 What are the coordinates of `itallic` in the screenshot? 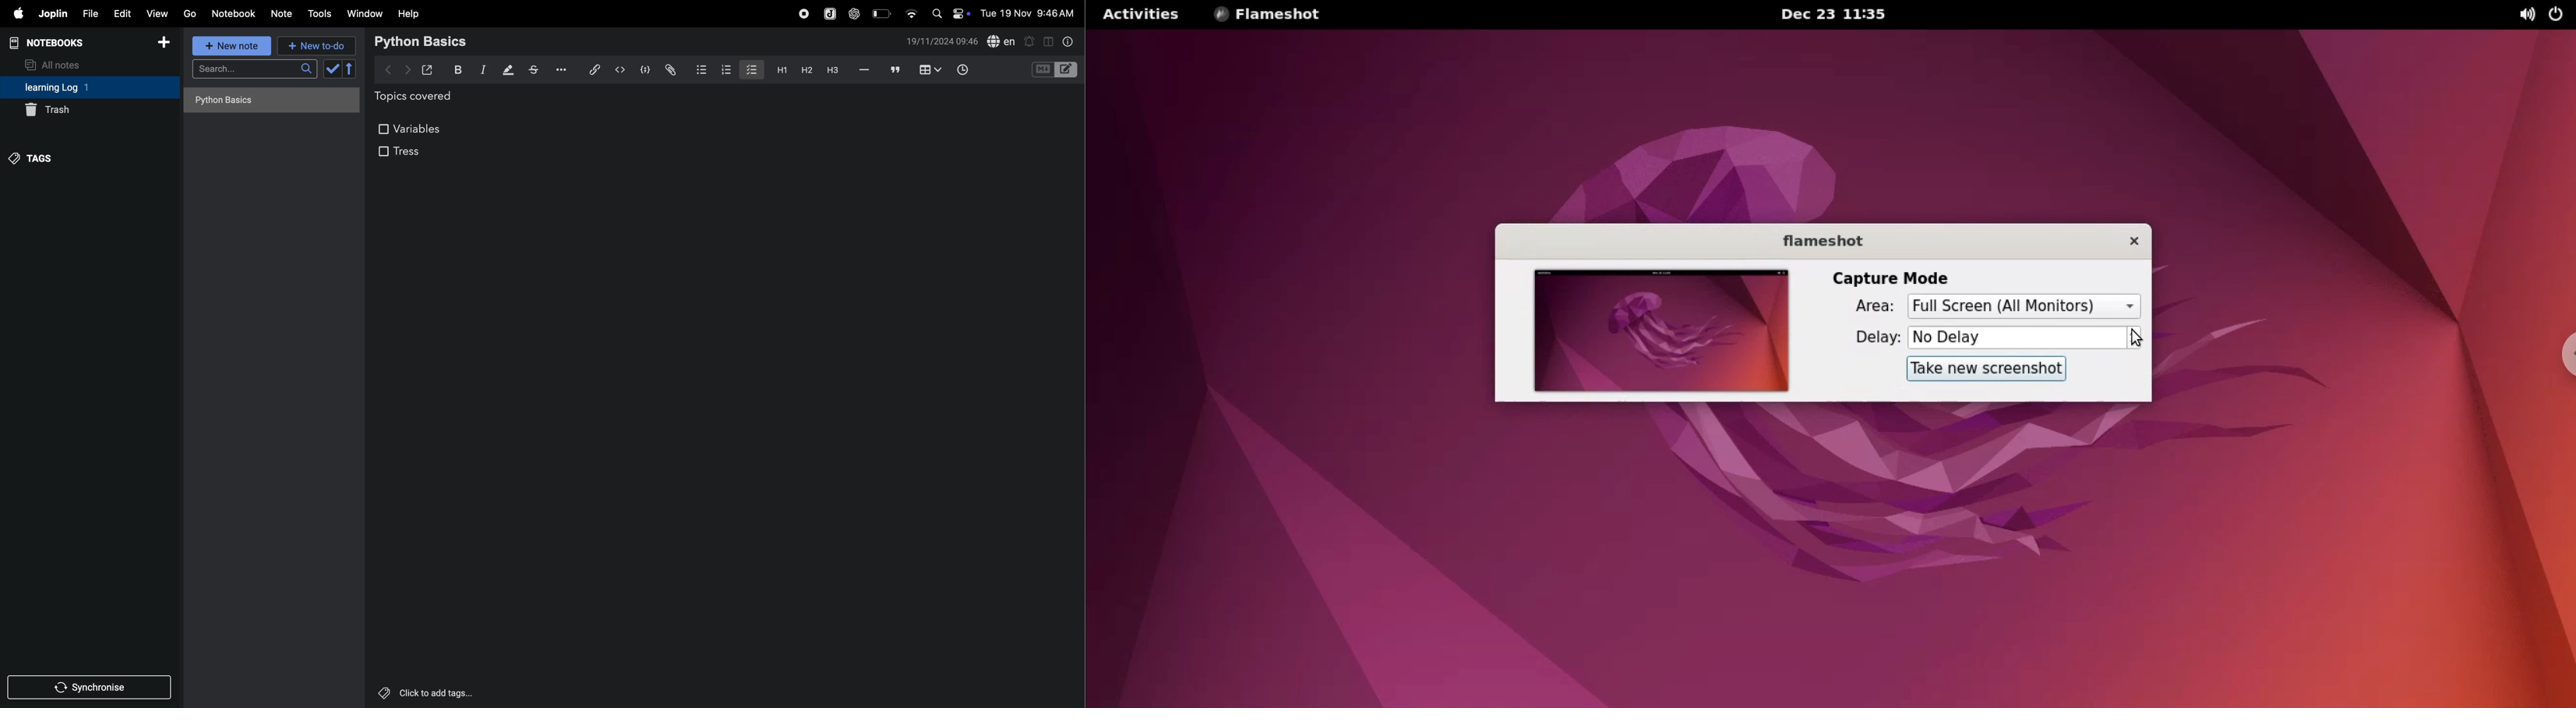 It's located at (482, 70).